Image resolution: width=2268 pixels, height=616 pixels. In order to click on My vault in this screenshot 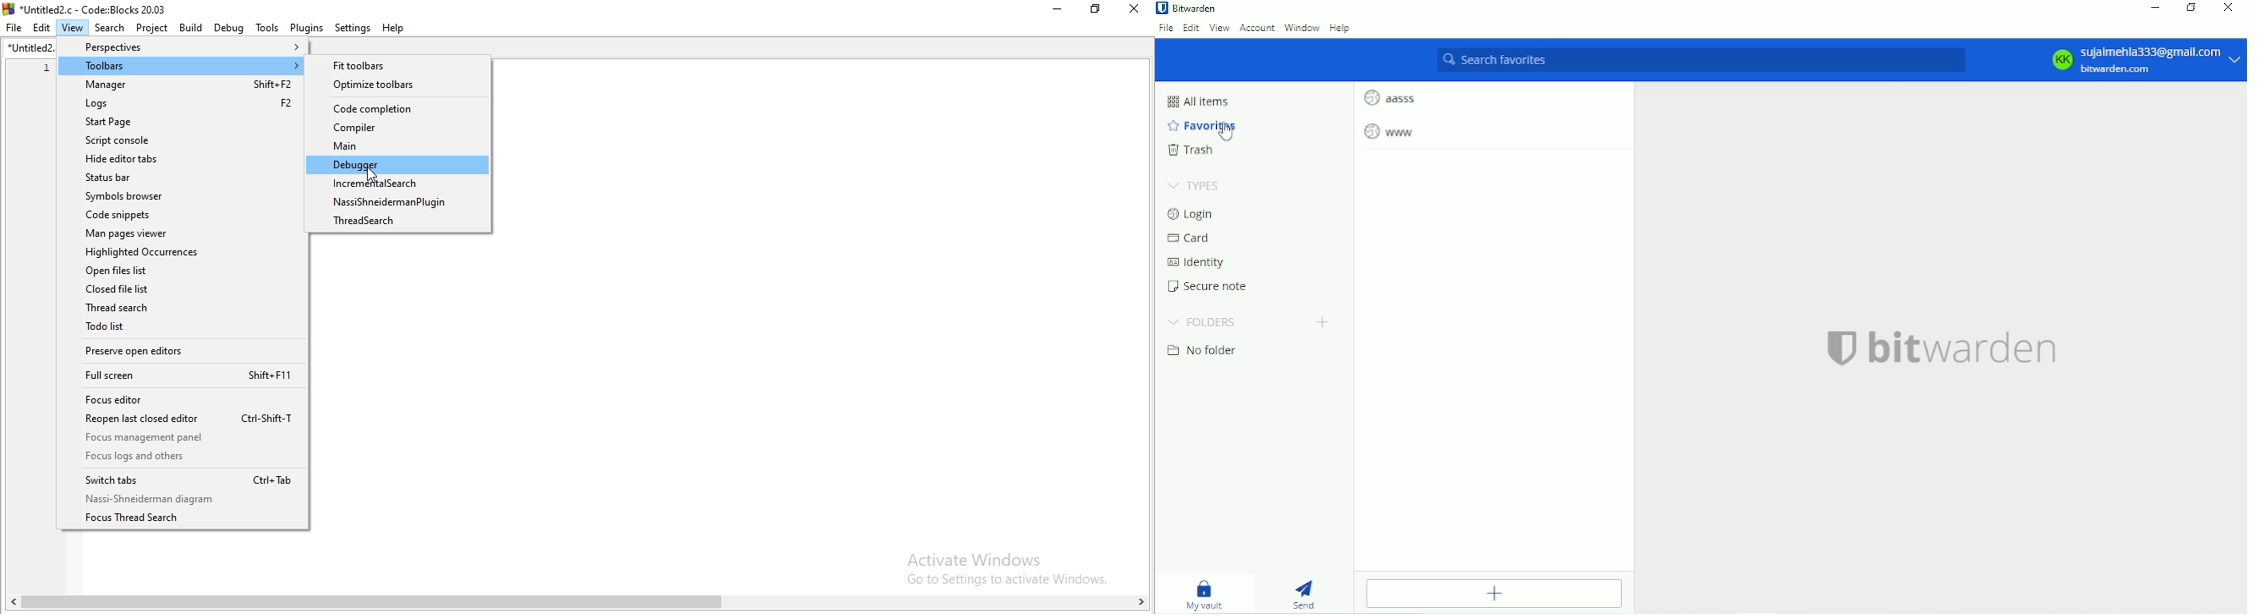, I will do `click(1207, 591)`.